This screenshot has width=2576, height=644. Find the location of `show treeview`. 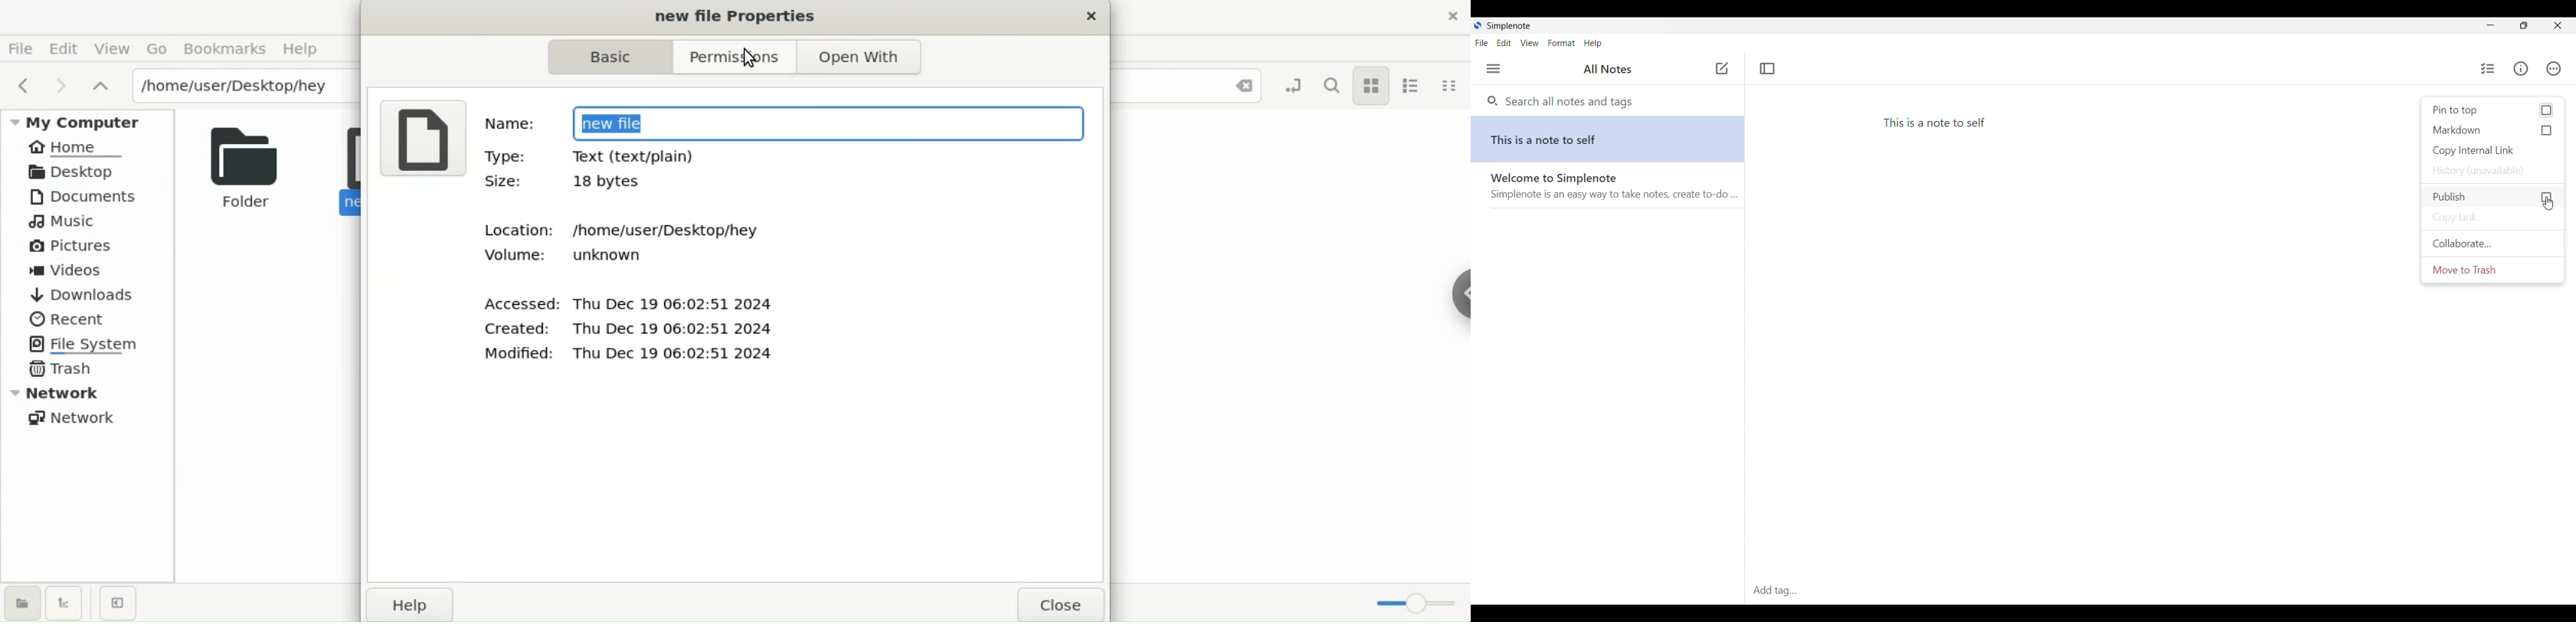

show treeview is located at coordinates (64, 602).